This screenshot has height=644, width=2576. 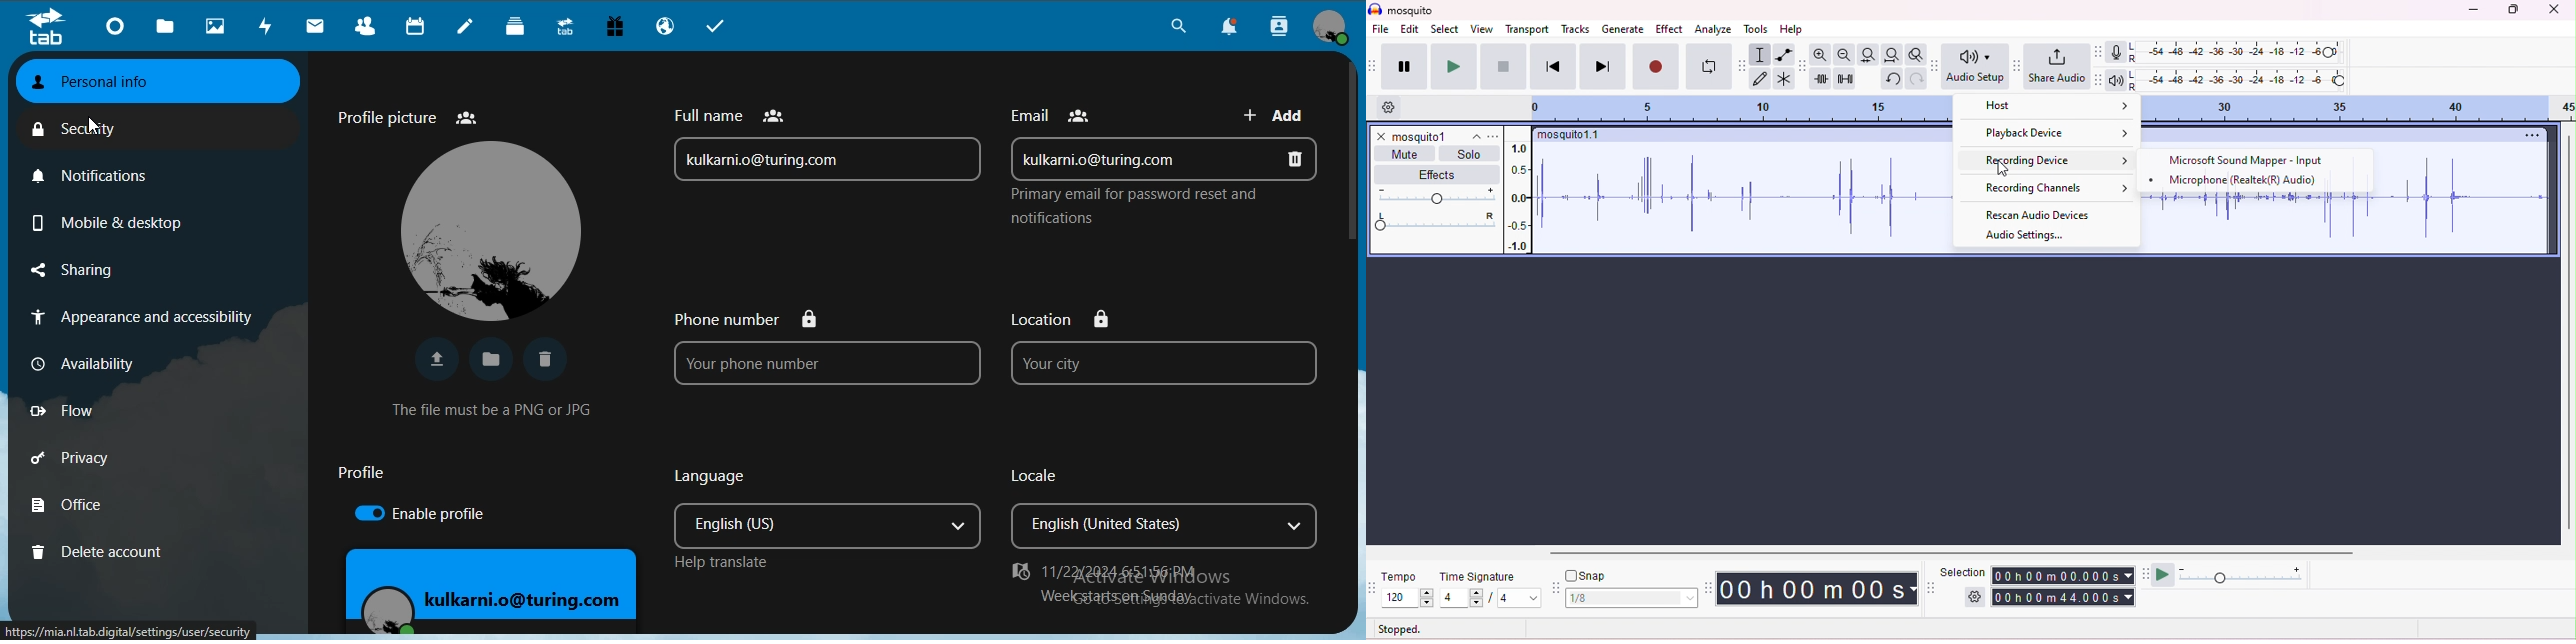 What do you see at coordinates (568, 29) in the screenshot?
I see `upgrade` at bounding box center [568, 29].